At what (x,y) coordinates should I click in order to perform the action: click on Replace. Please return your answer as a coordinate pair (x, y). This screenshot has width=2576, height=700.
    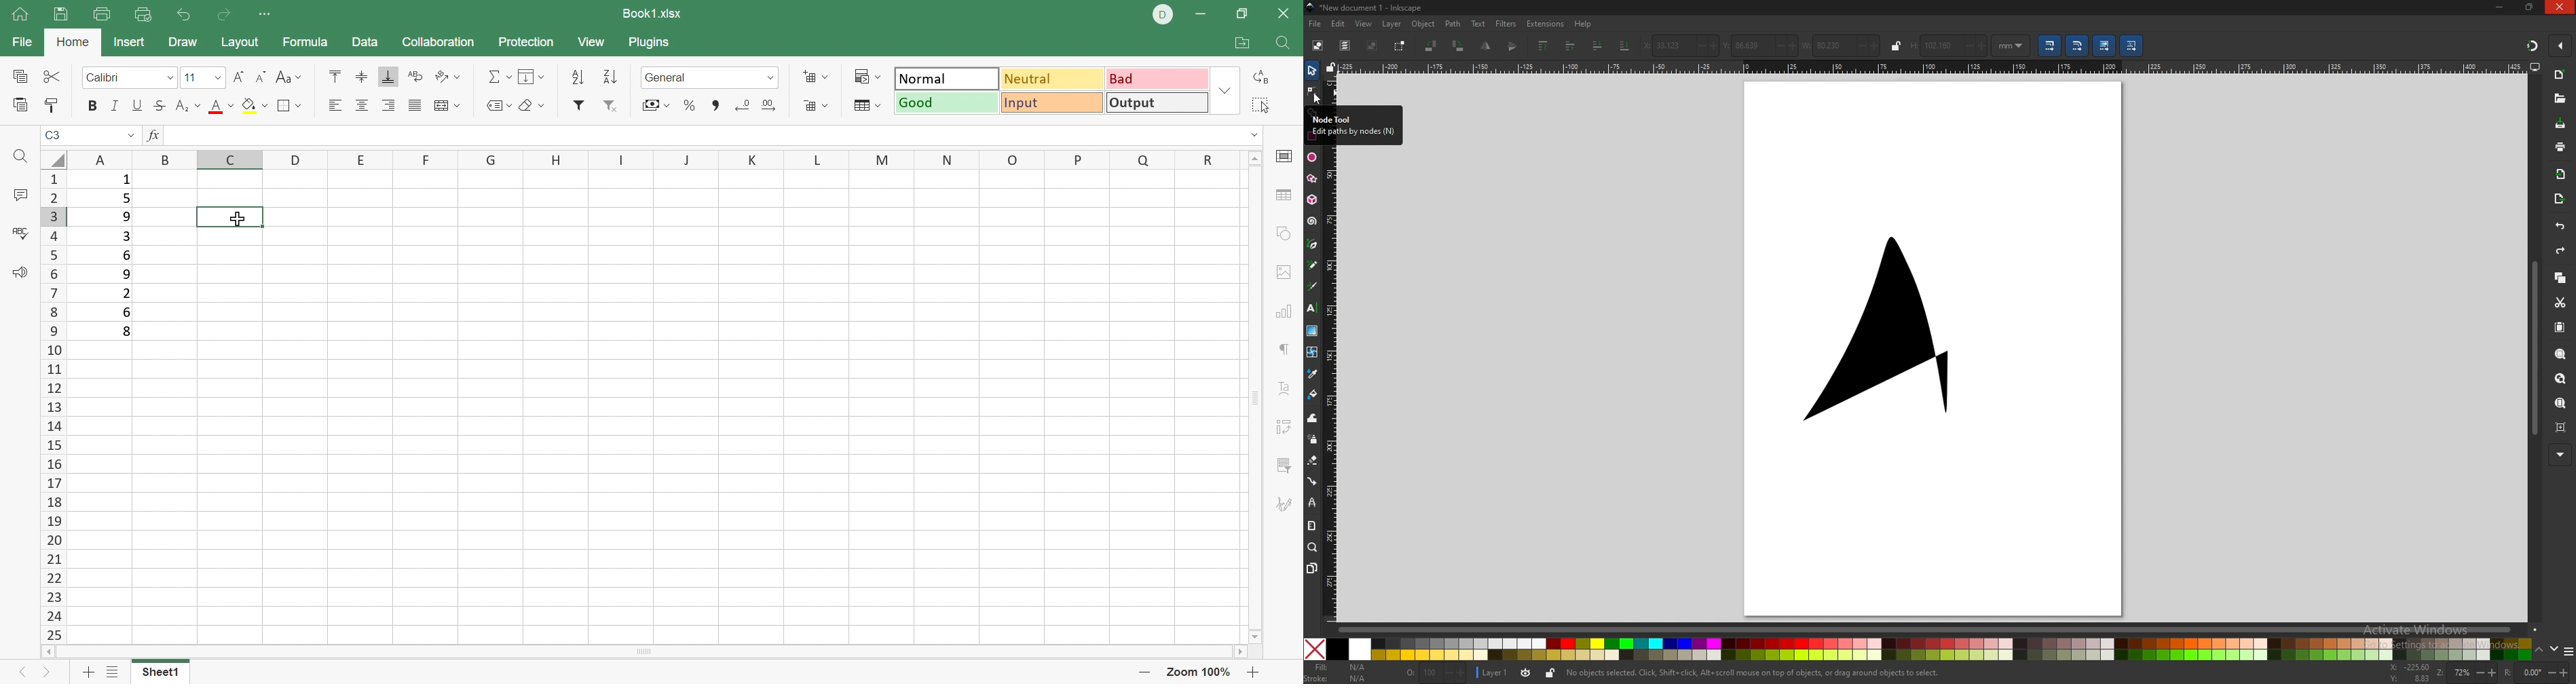
    Looking at the image, I should click on (1261, 75).